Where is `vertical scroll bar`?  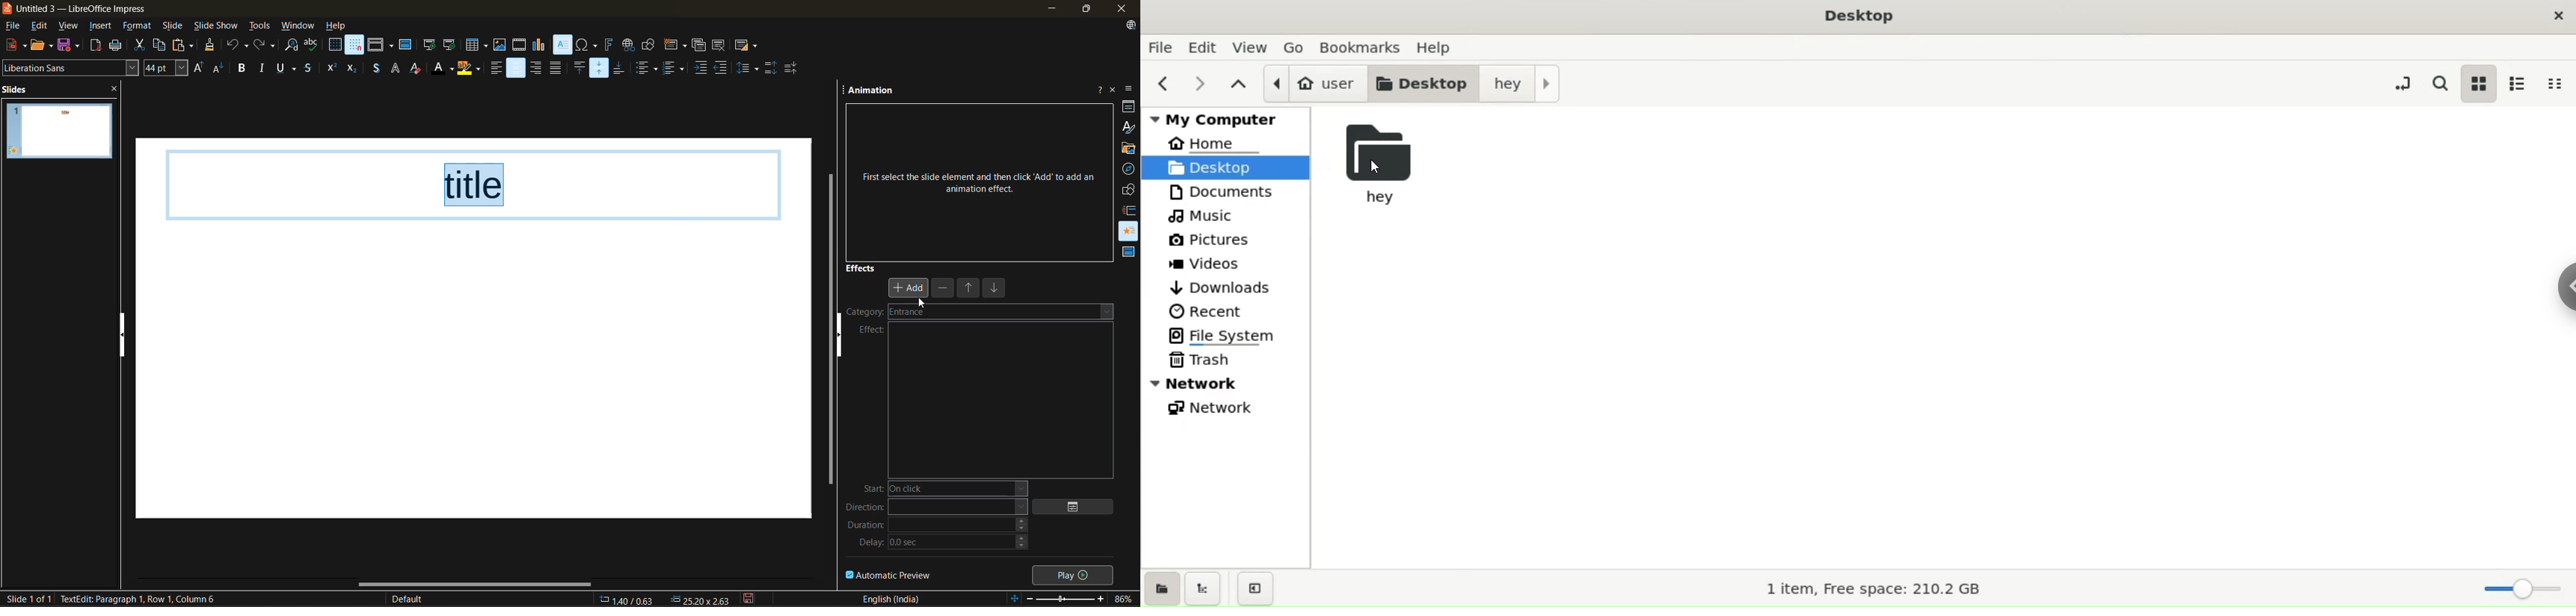
vertical scroll bar is located at coordinates (831, 324).